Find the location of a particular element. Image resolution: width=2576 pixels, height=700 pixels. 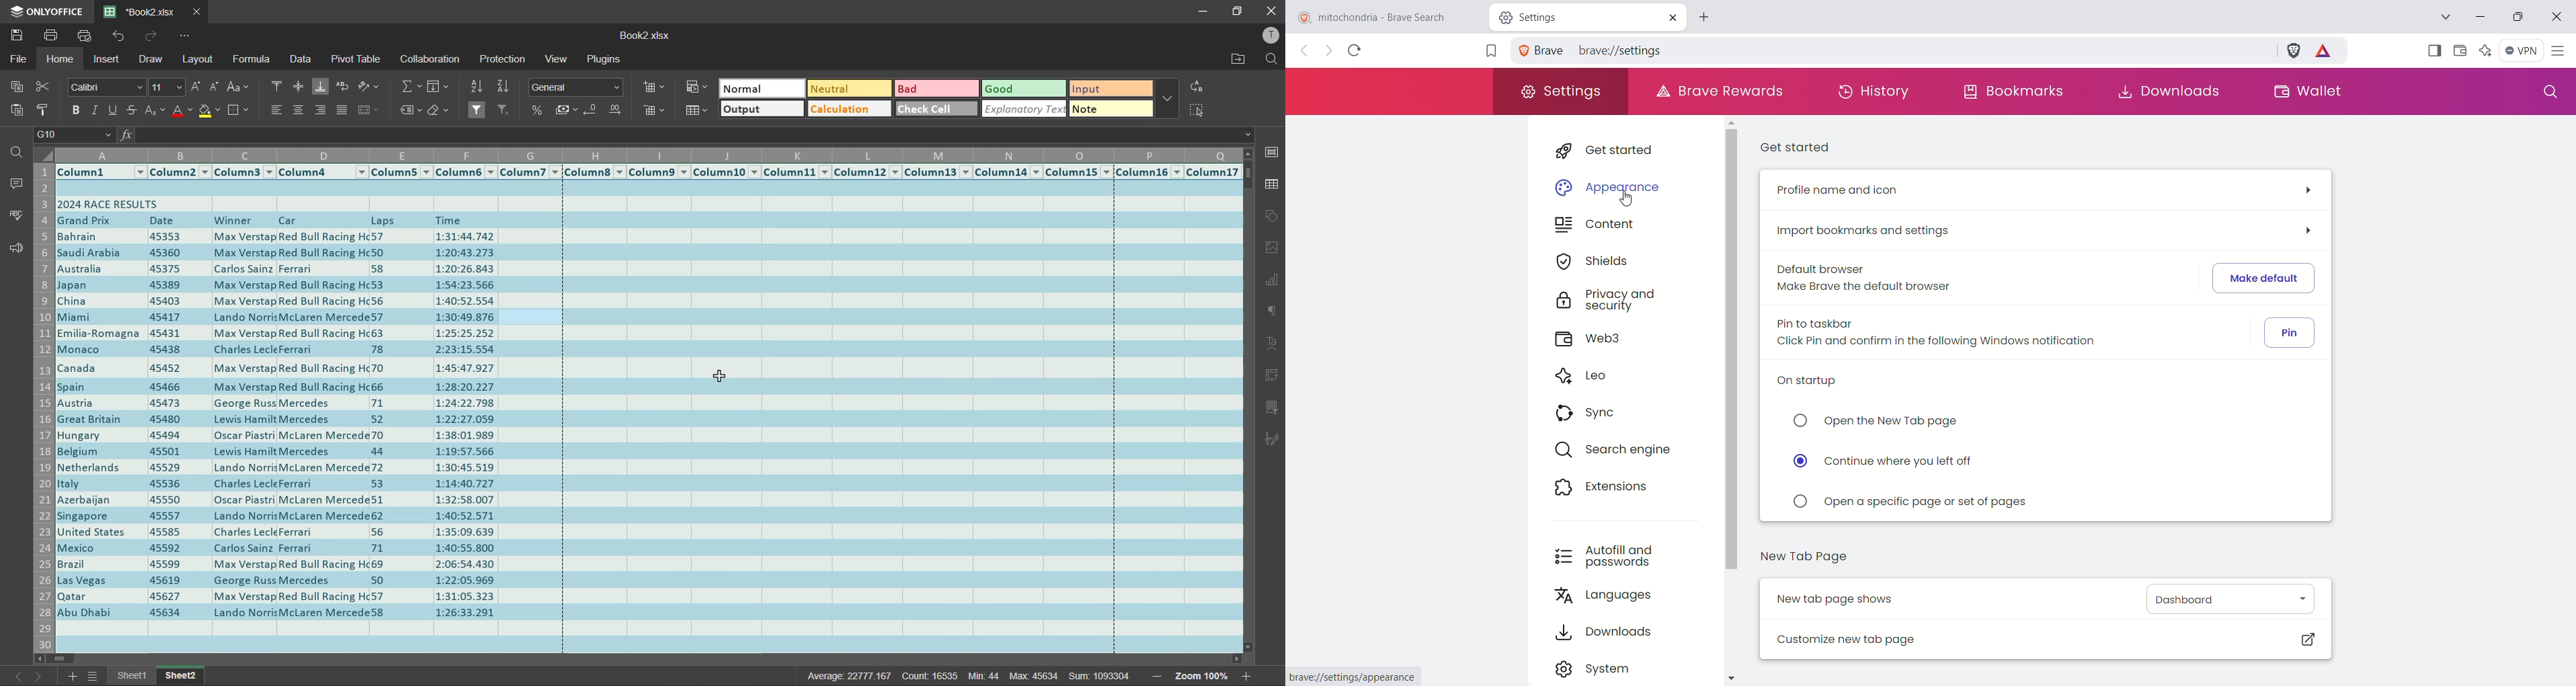

wrap text is located at coordinates (344, 87).